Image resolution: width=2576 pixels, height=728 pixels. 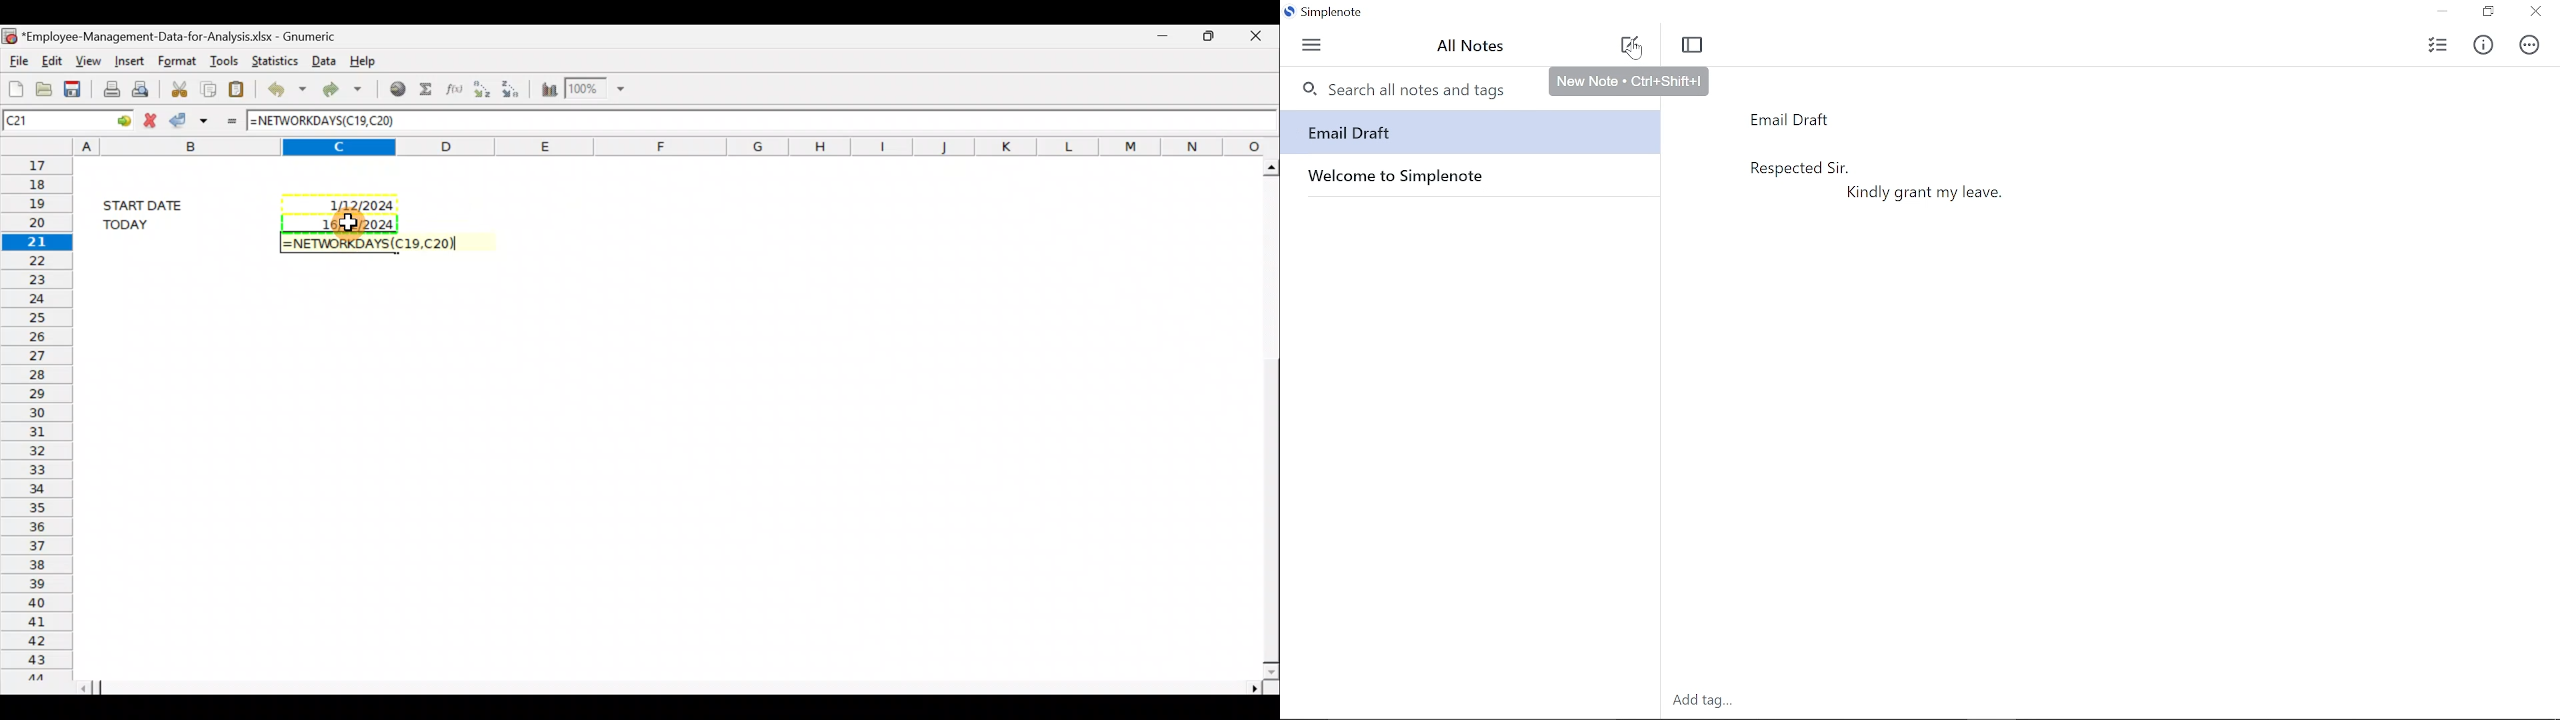 I want to click on Simplenote, so click(x=1330, y=11).